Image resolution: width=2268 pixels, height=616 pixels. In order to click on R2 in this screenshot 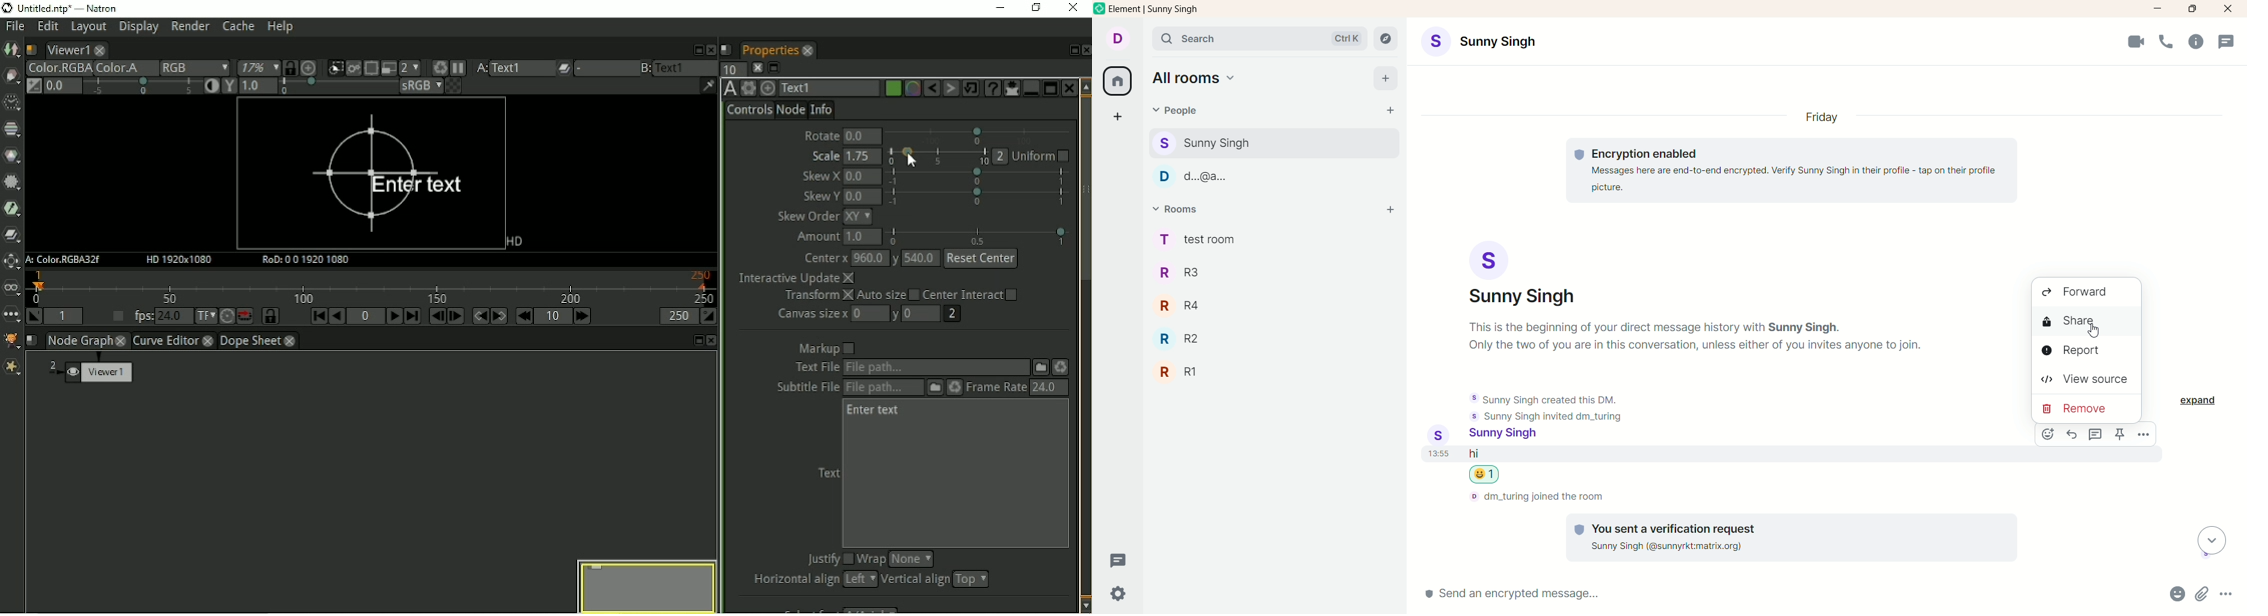, I will do `click(1186, 340)`.